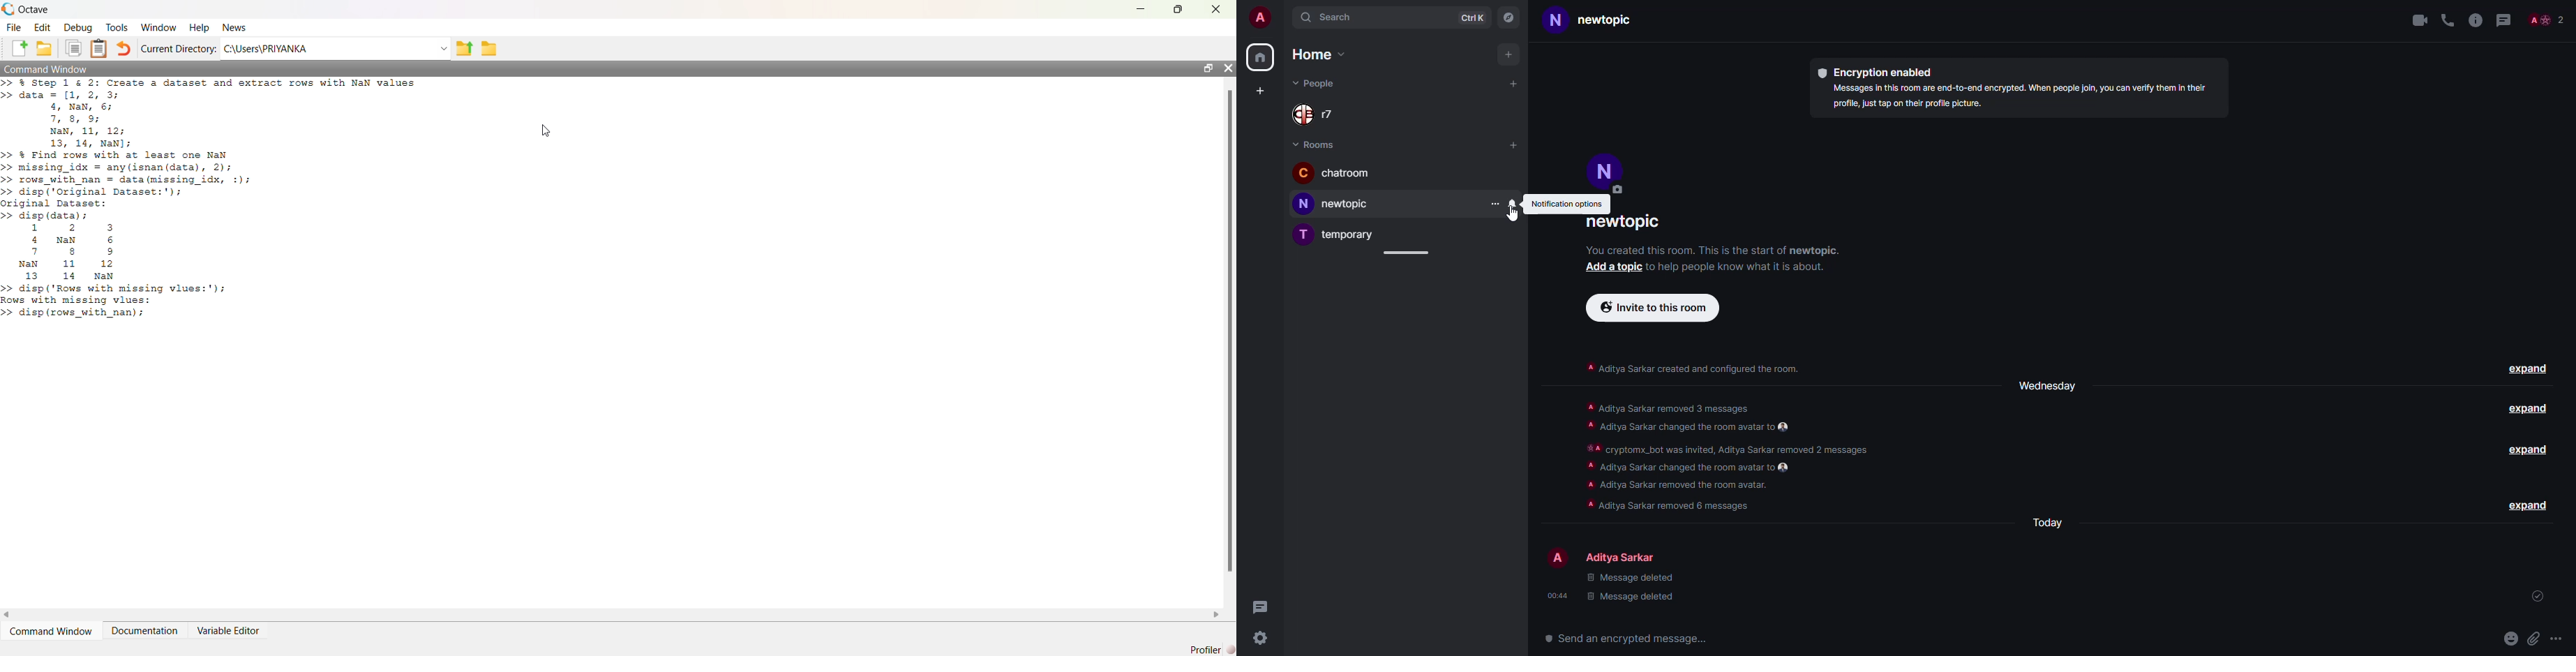 The height and width of the screenshot is (672, 2576). What do you see at coordinates (1714, 249) in the screenshot?
I see `info` at bounding box center [1714, 249].